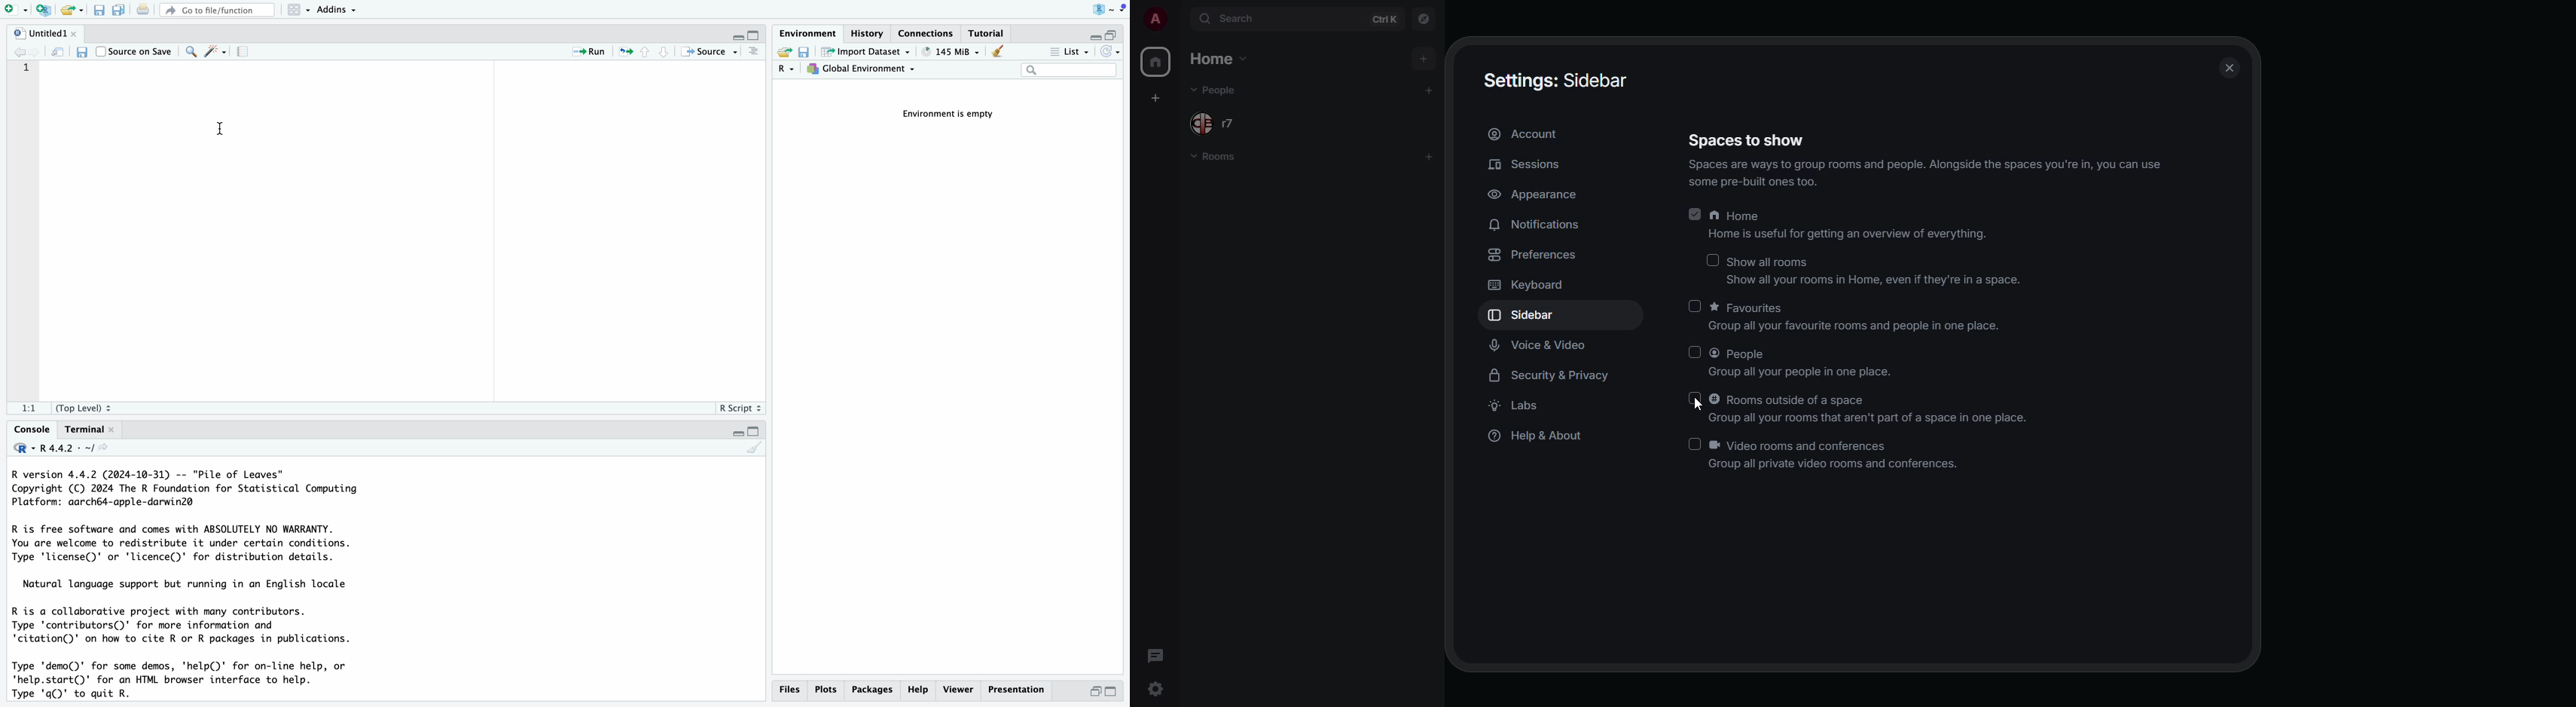  Describe the element at coordinates (85, 408) in the screenshot. I see `(Top Level)` at that location.